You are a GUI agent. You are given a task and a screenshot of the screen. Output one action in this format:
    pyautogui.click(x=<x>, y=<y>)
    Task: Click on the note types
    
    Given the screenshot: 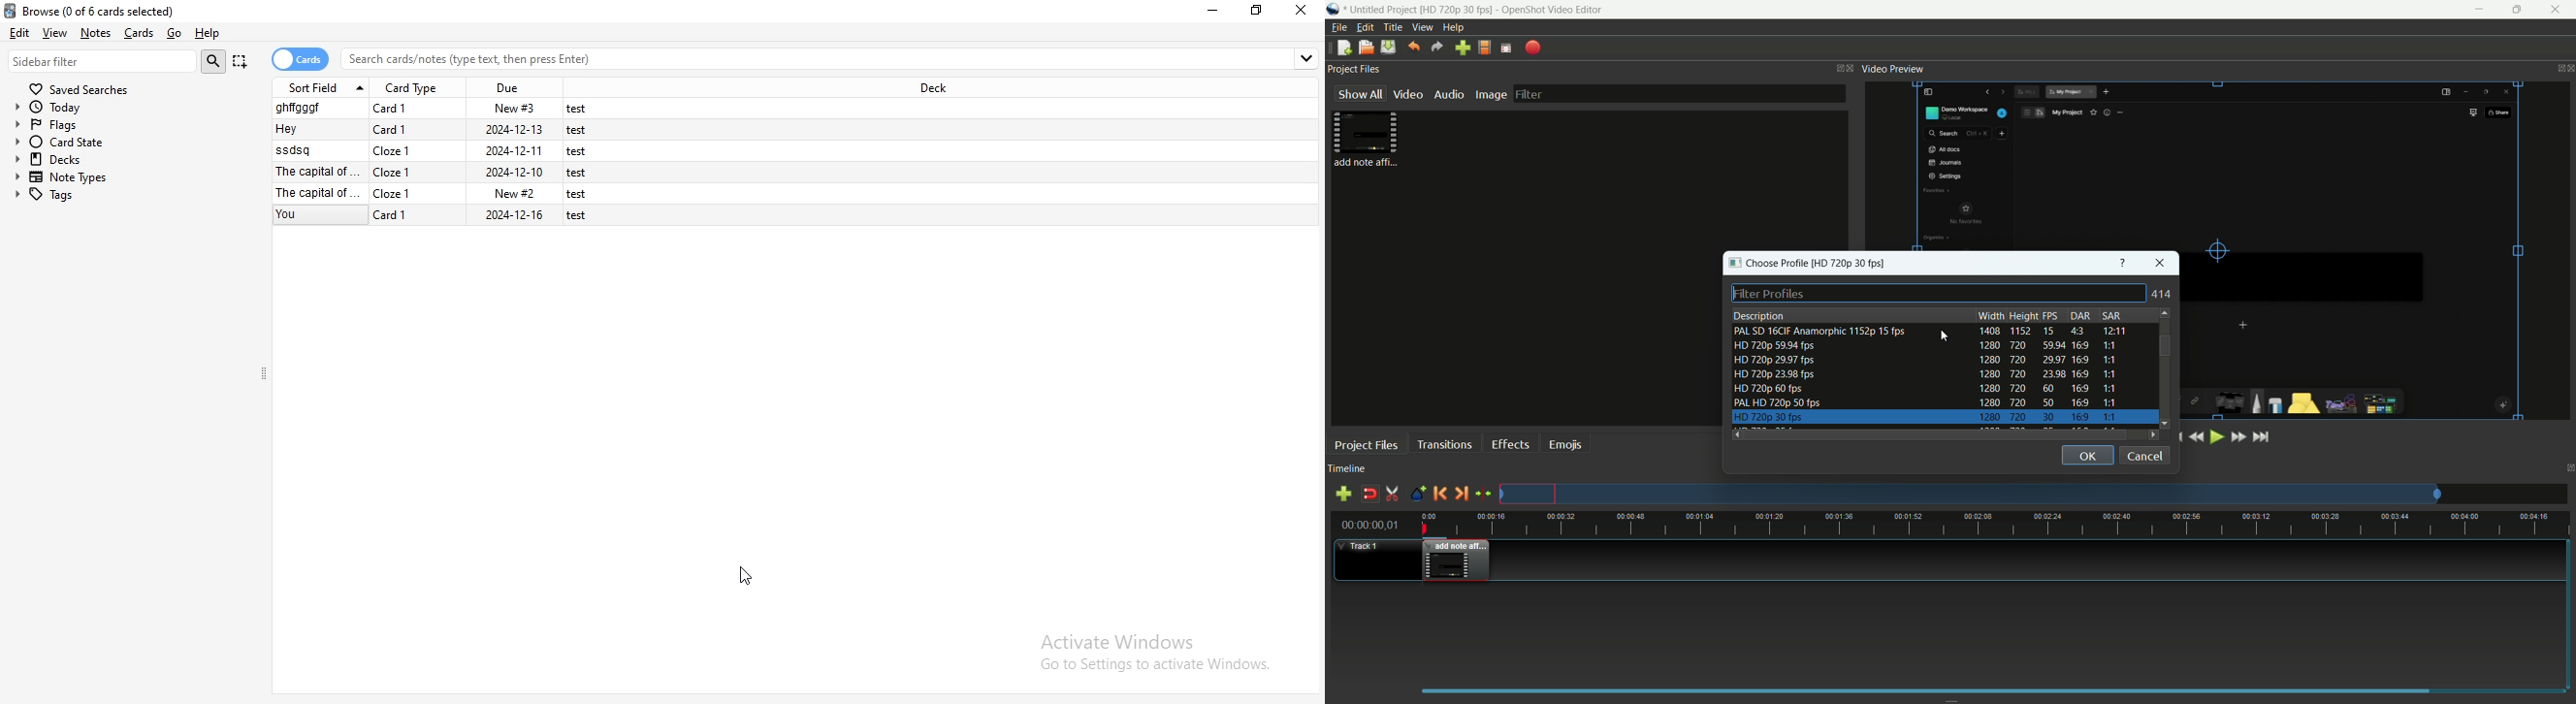 What is the action you would take?
    pyautogui.click(x=132, y=177)
    